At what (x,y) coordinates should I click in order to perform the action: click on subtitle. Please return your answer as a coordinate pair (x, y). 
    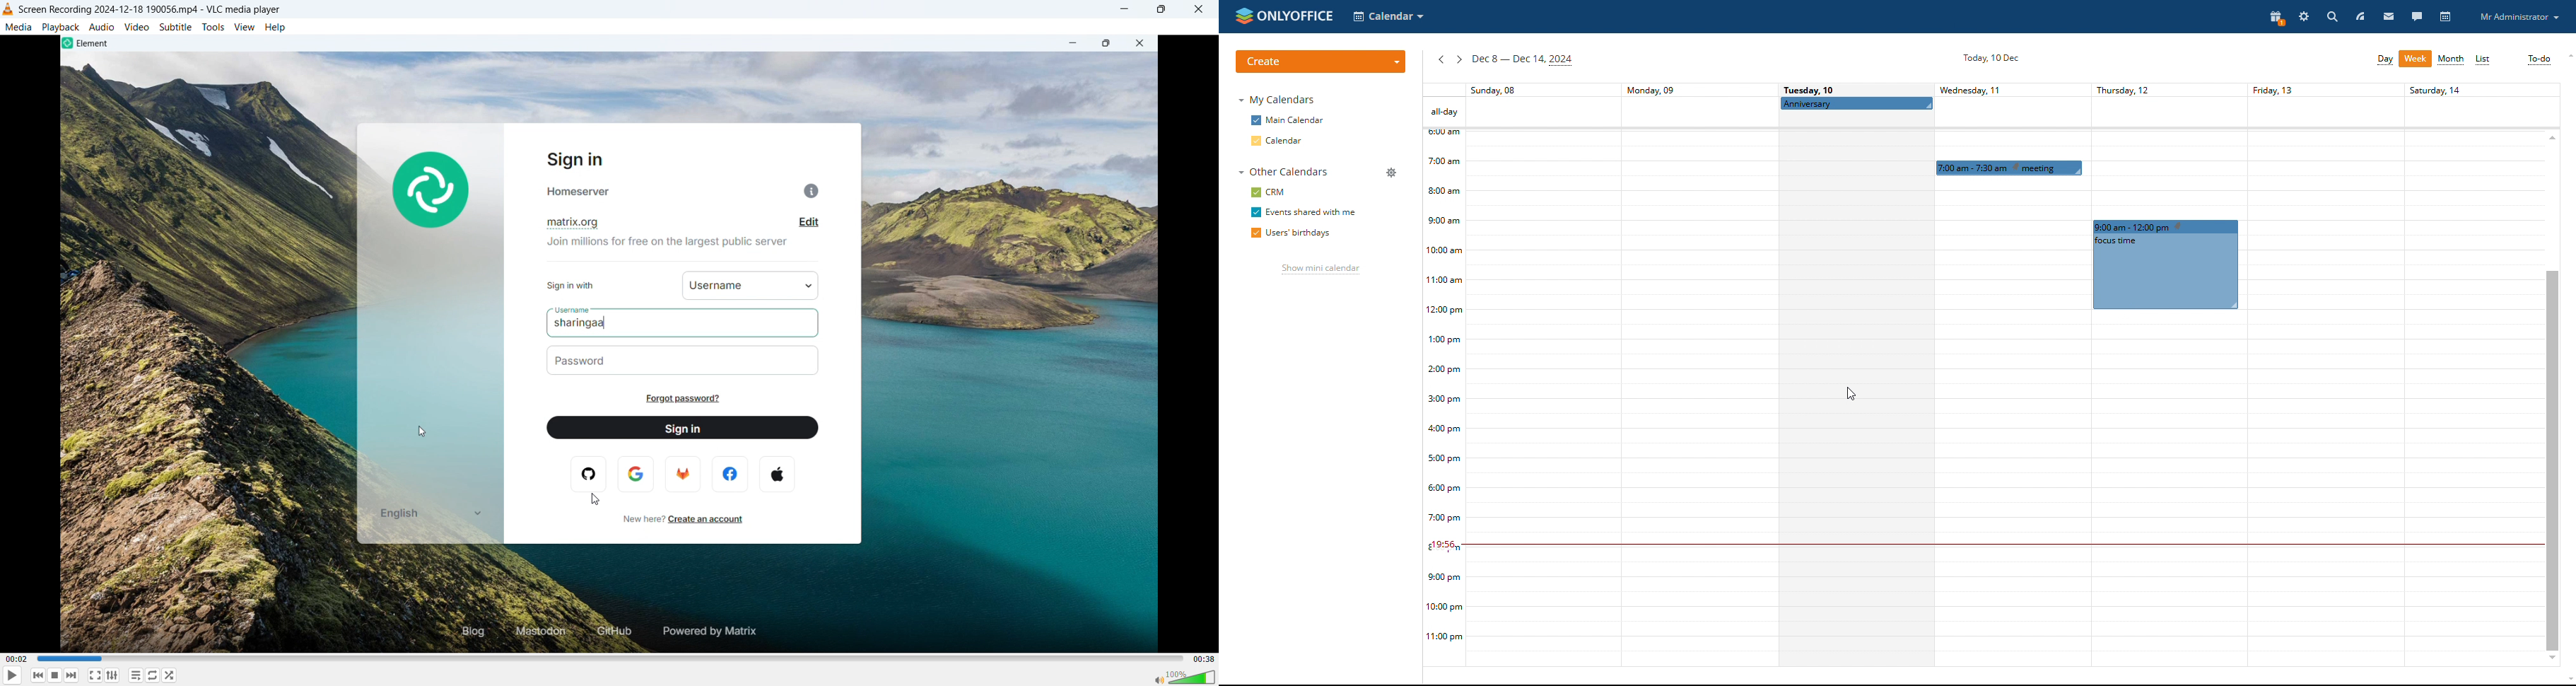
    Looking at the image, I should click on (176, 27).